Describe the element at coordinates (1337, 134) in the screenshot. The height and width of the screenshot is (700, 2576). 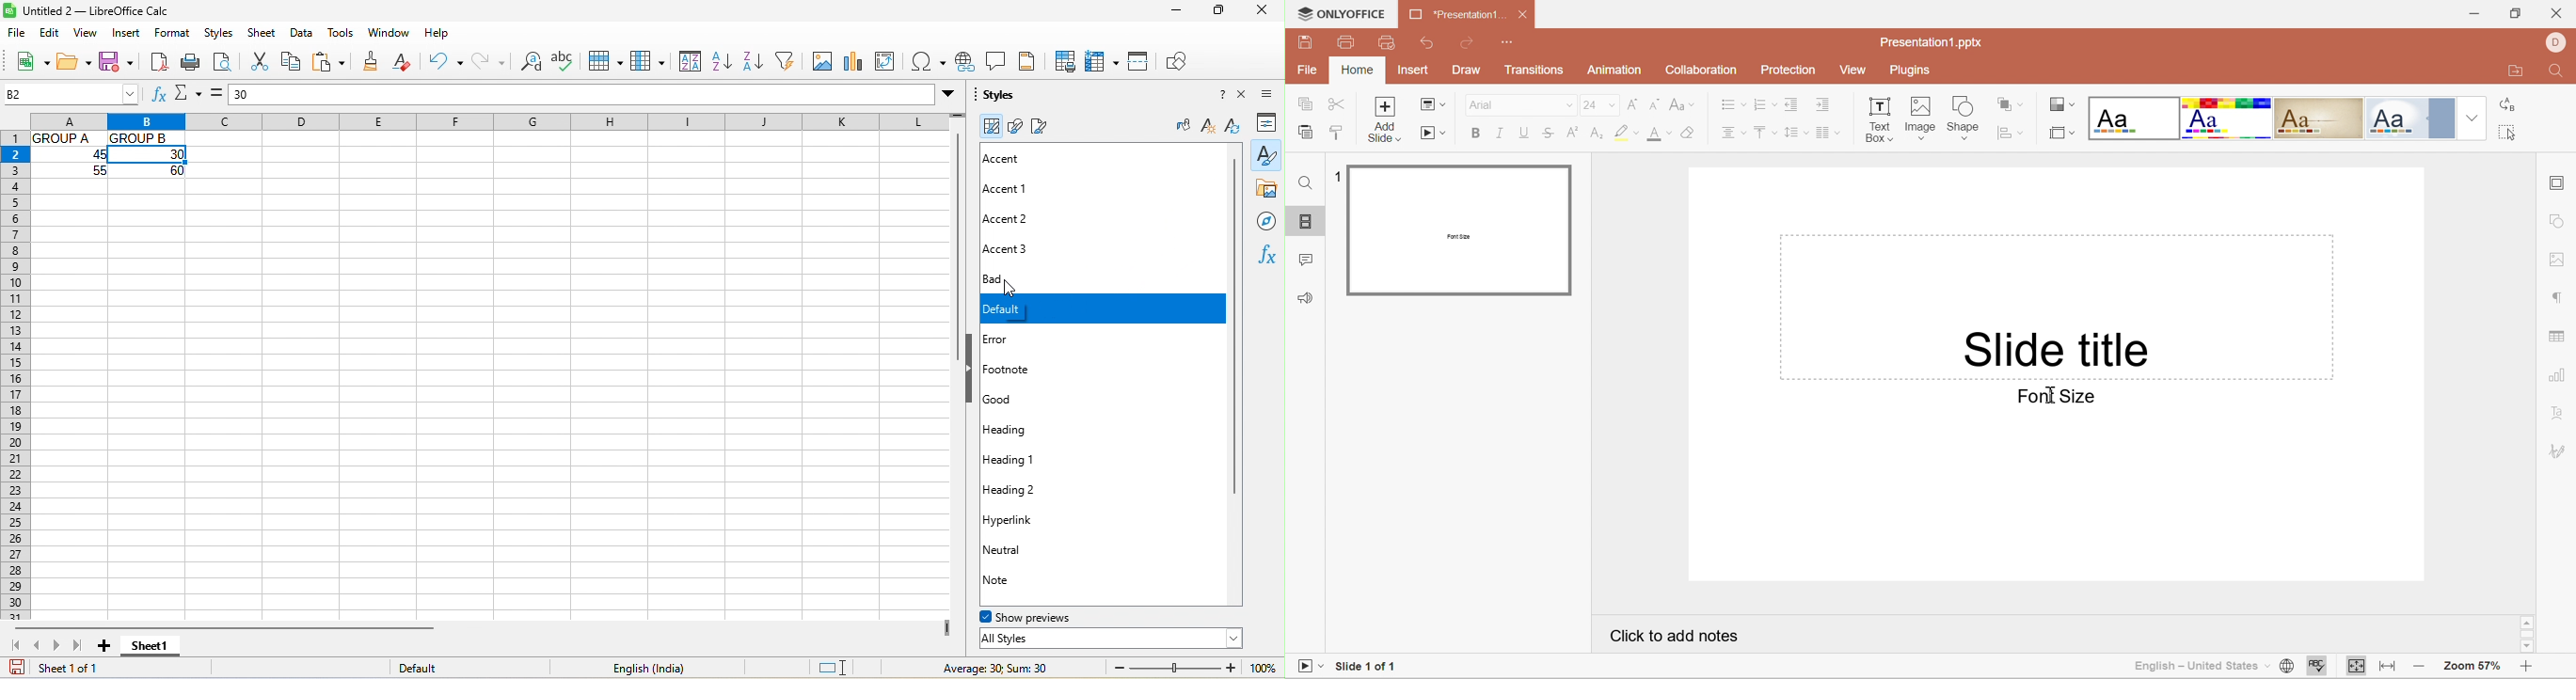
I see `Copy style` at that location.